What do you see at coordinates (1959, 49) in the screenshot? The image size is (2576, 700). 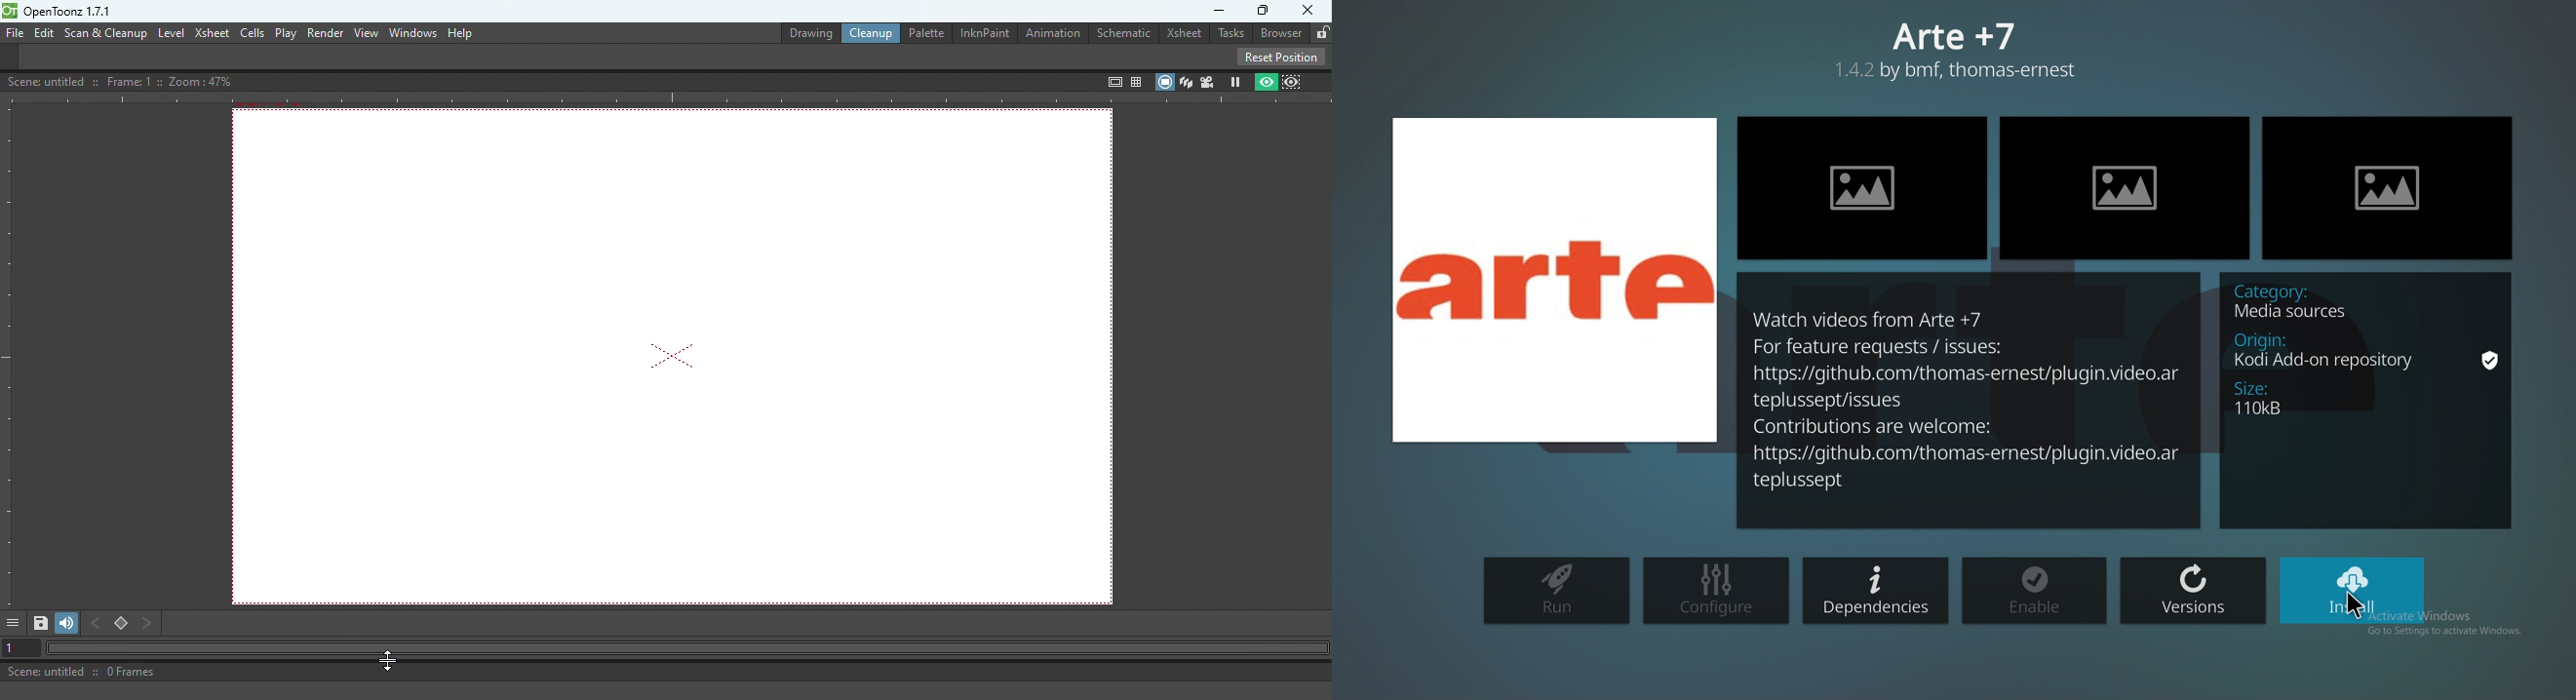 I see `arte` at bounding box center [1959, 49].